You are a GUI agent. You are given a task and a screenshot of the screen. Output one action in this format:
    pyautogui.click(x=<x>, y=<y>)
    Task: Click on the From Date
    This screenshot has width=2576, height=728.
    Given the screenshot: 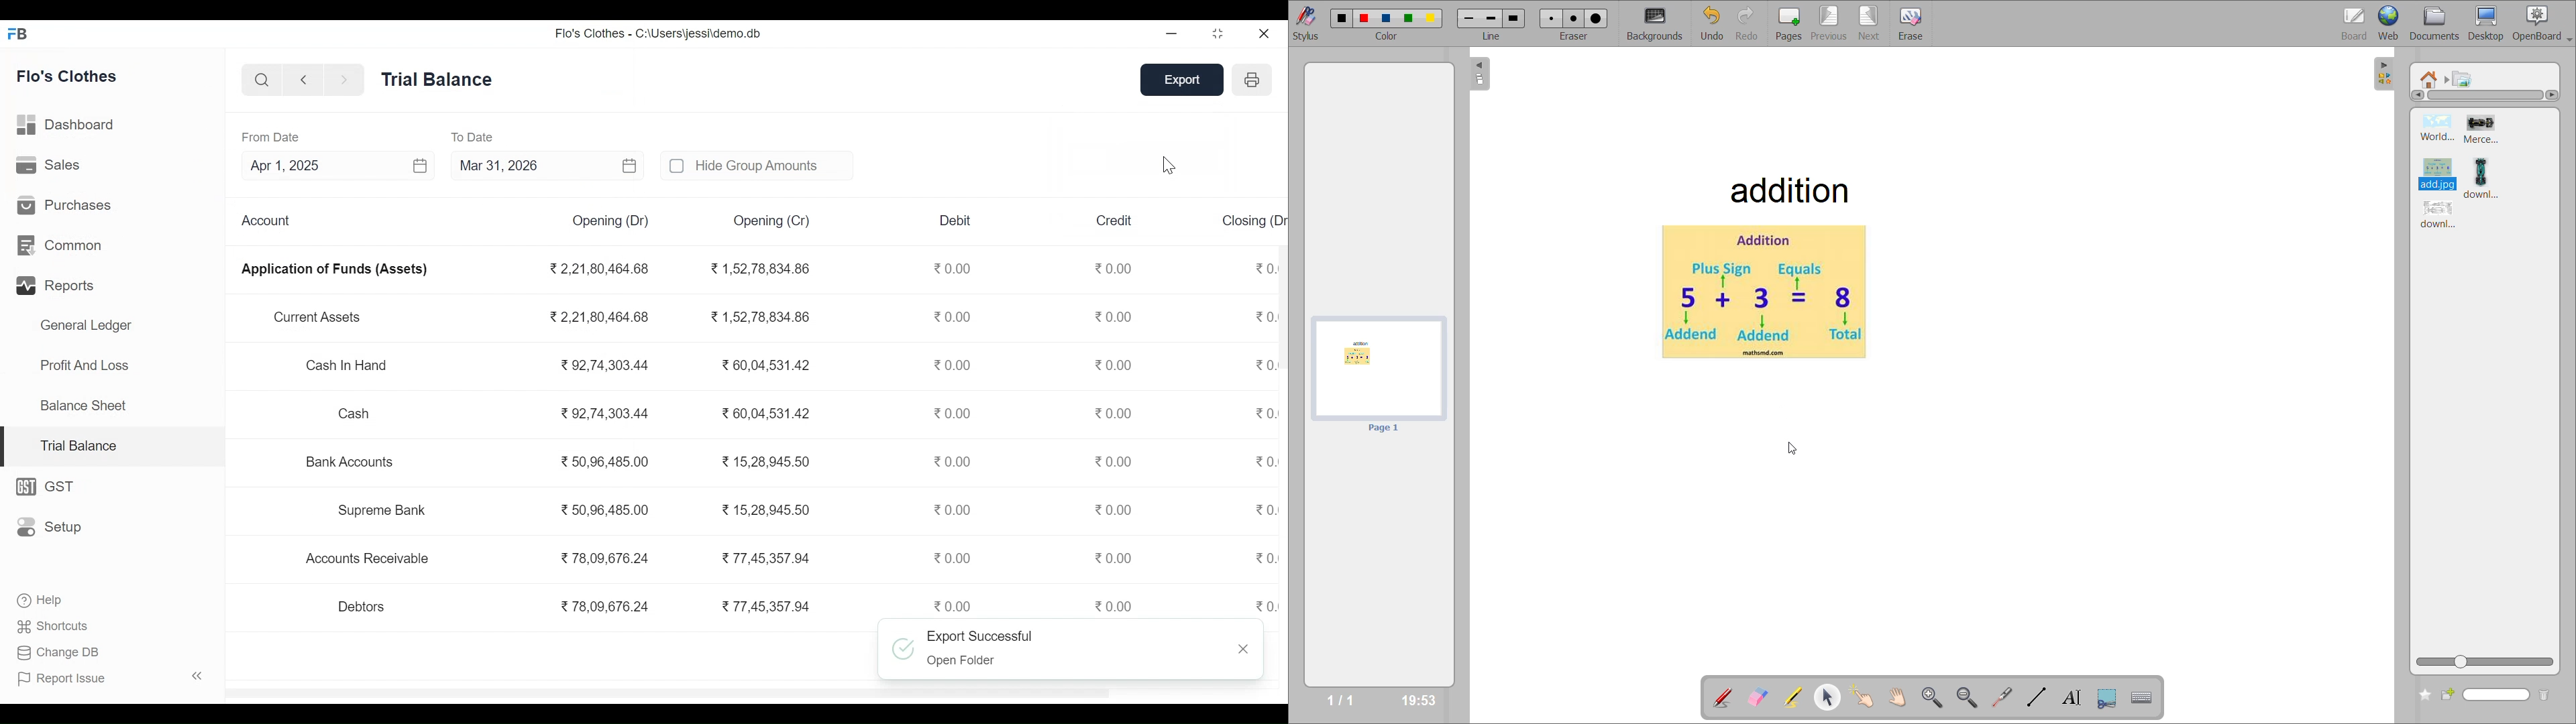 What is the action you would take?
    pyautogui.click(x=270, y=137)
    